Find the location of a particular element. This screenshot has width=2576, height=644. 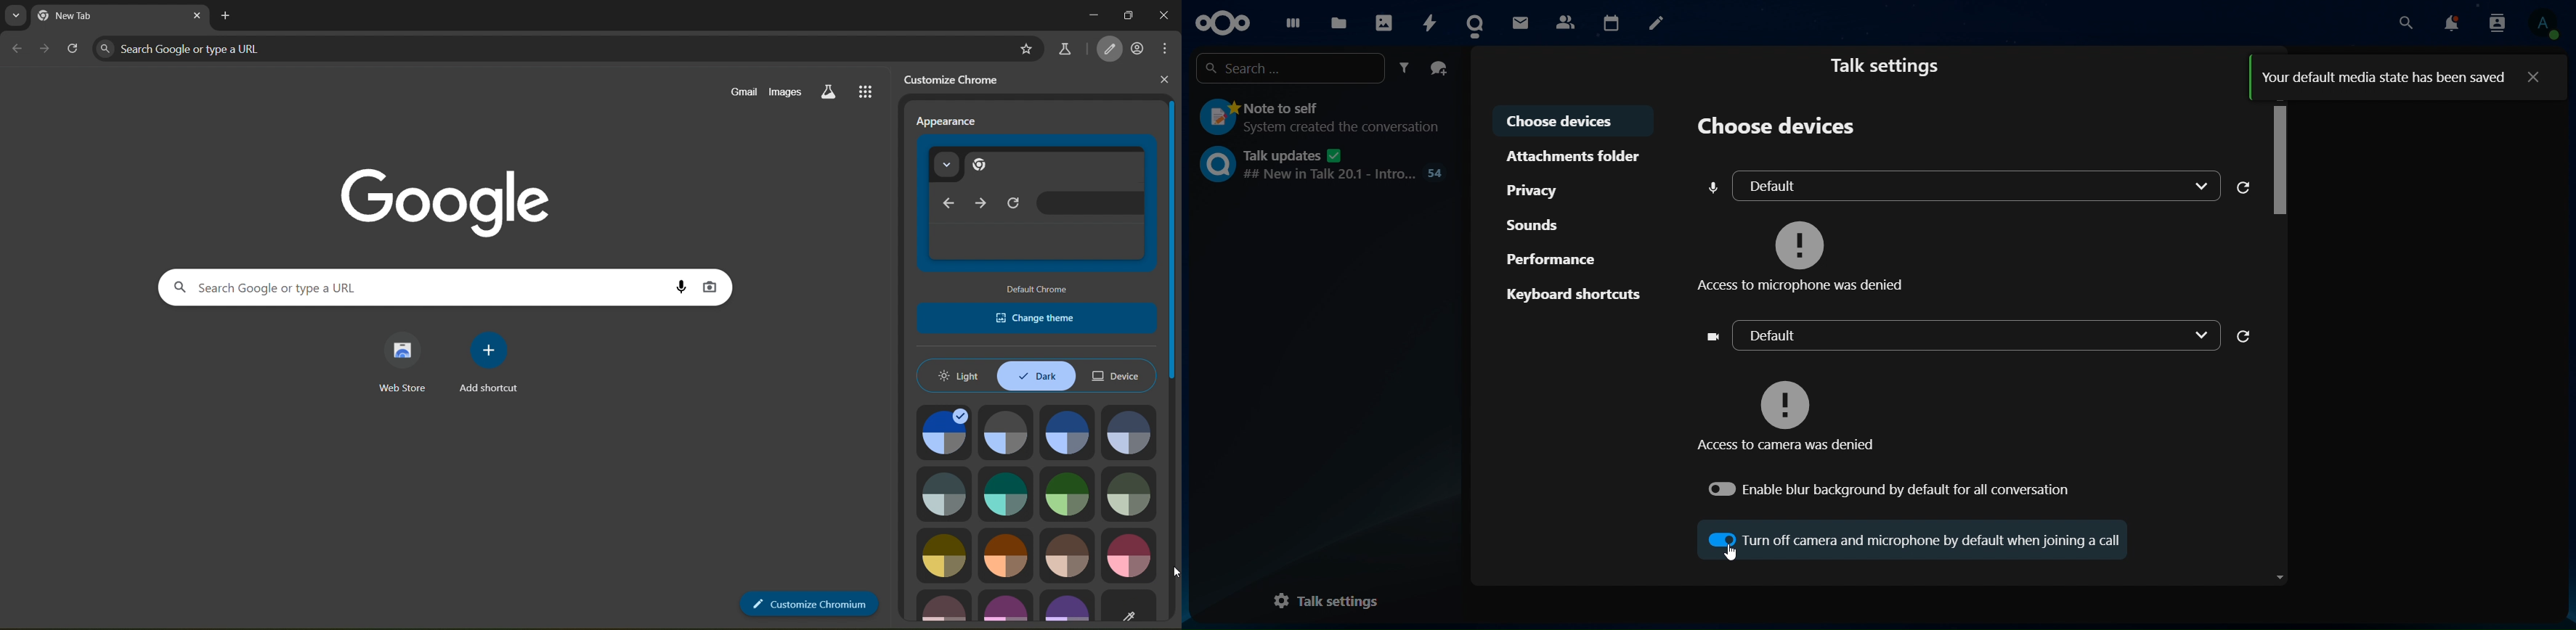

Google is located at coordinates (440, 193).